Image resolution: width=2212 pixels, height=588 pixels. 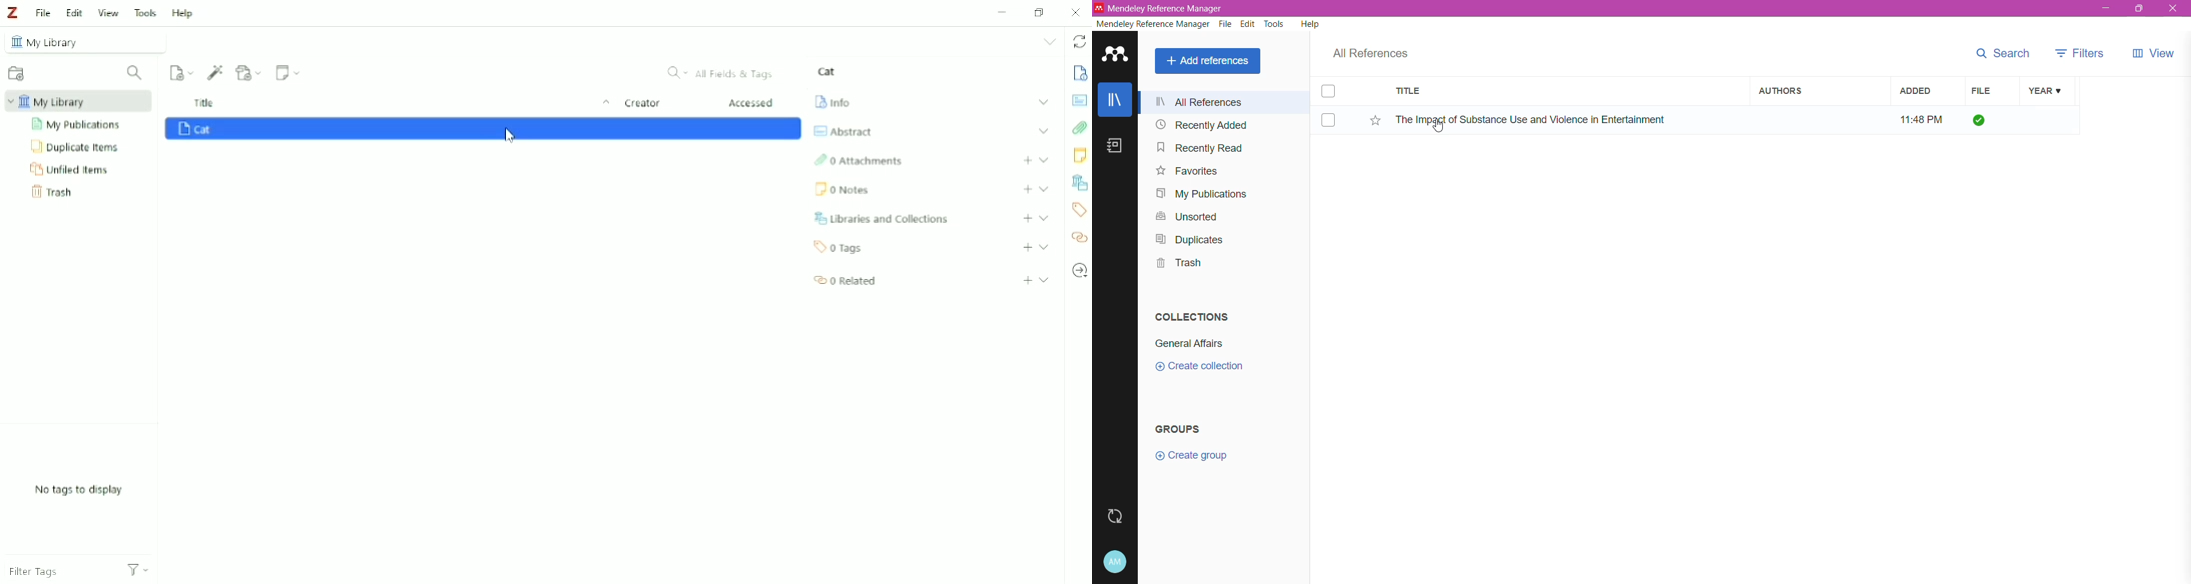 What do you see at coordinates (1192, 316) in the screenshot?
I see `Collections` at bounding box center [1192, 316].